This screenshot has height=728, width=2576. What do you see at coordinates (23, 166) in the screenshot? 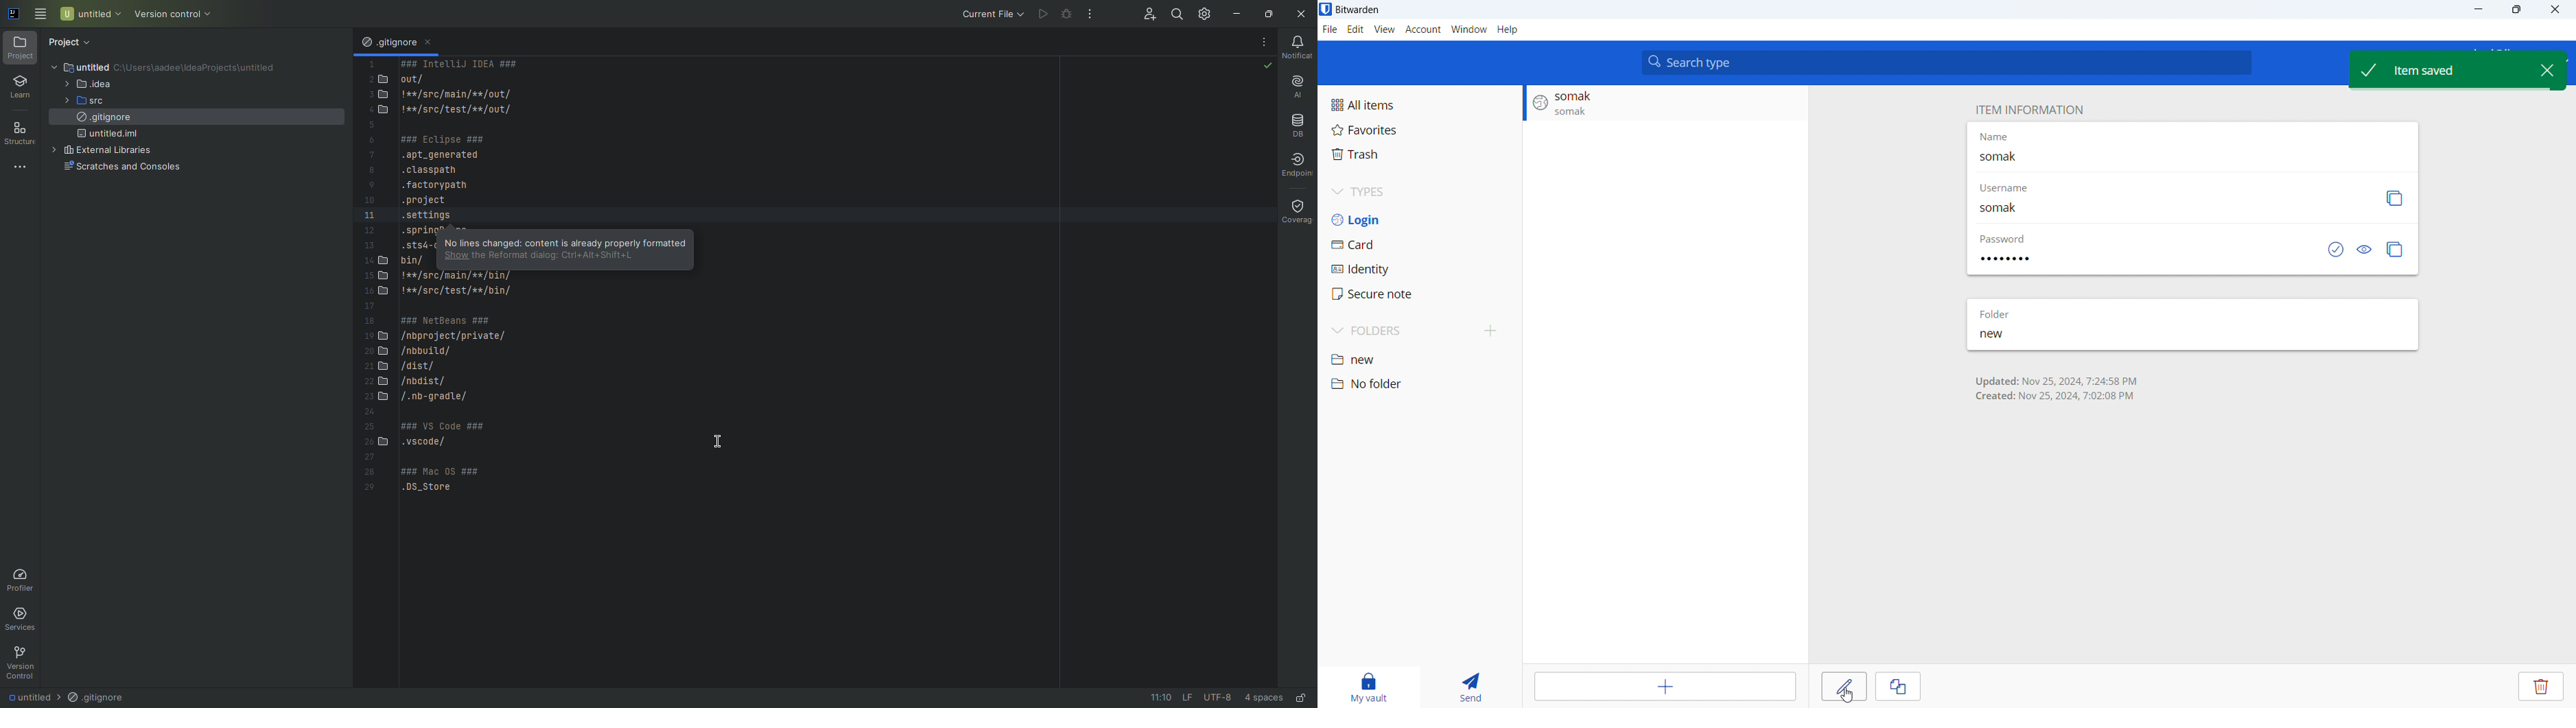
I see `More tools` at bounding box center [23, 166].